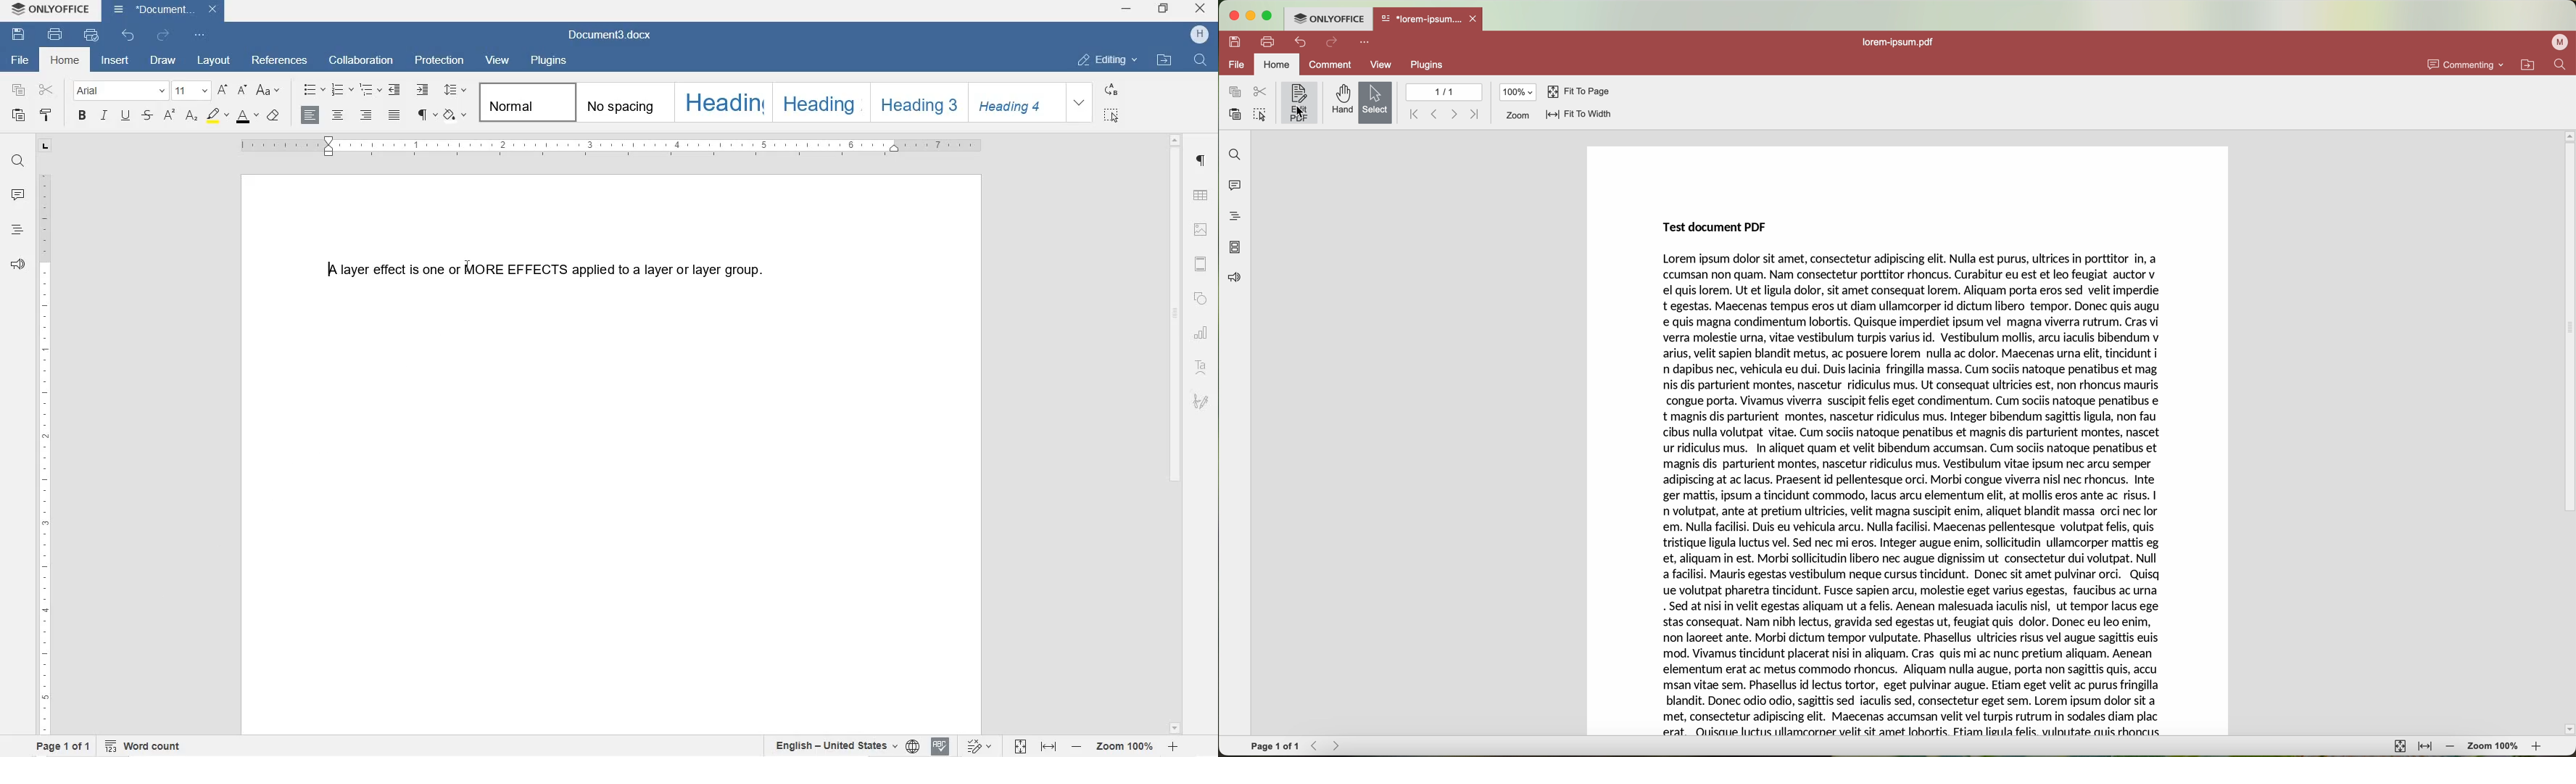 This screenshot has width=2576, height=784. What do you see at coordinates (51, 7) in the screenshot?
I see `SYSTEM NAME` at bounding box center [51, 7].